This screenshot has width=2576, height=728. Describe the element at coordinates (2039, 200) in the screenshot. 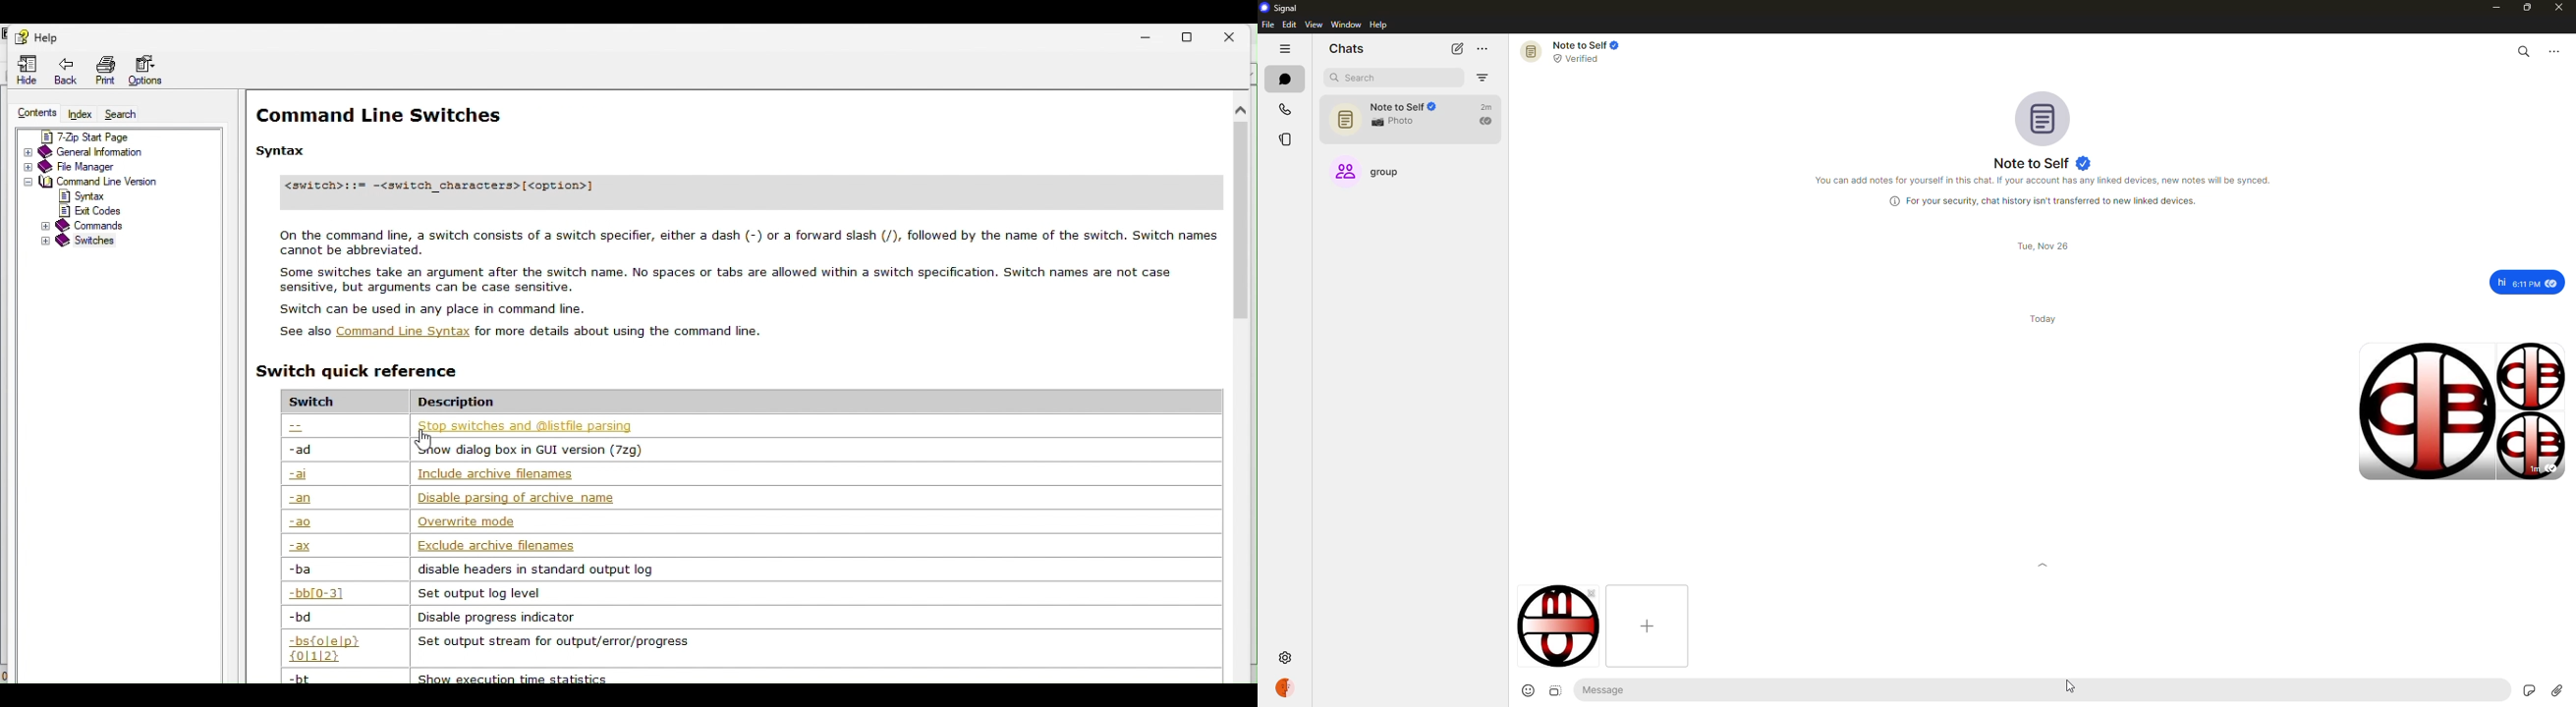

I see `info` at that location.